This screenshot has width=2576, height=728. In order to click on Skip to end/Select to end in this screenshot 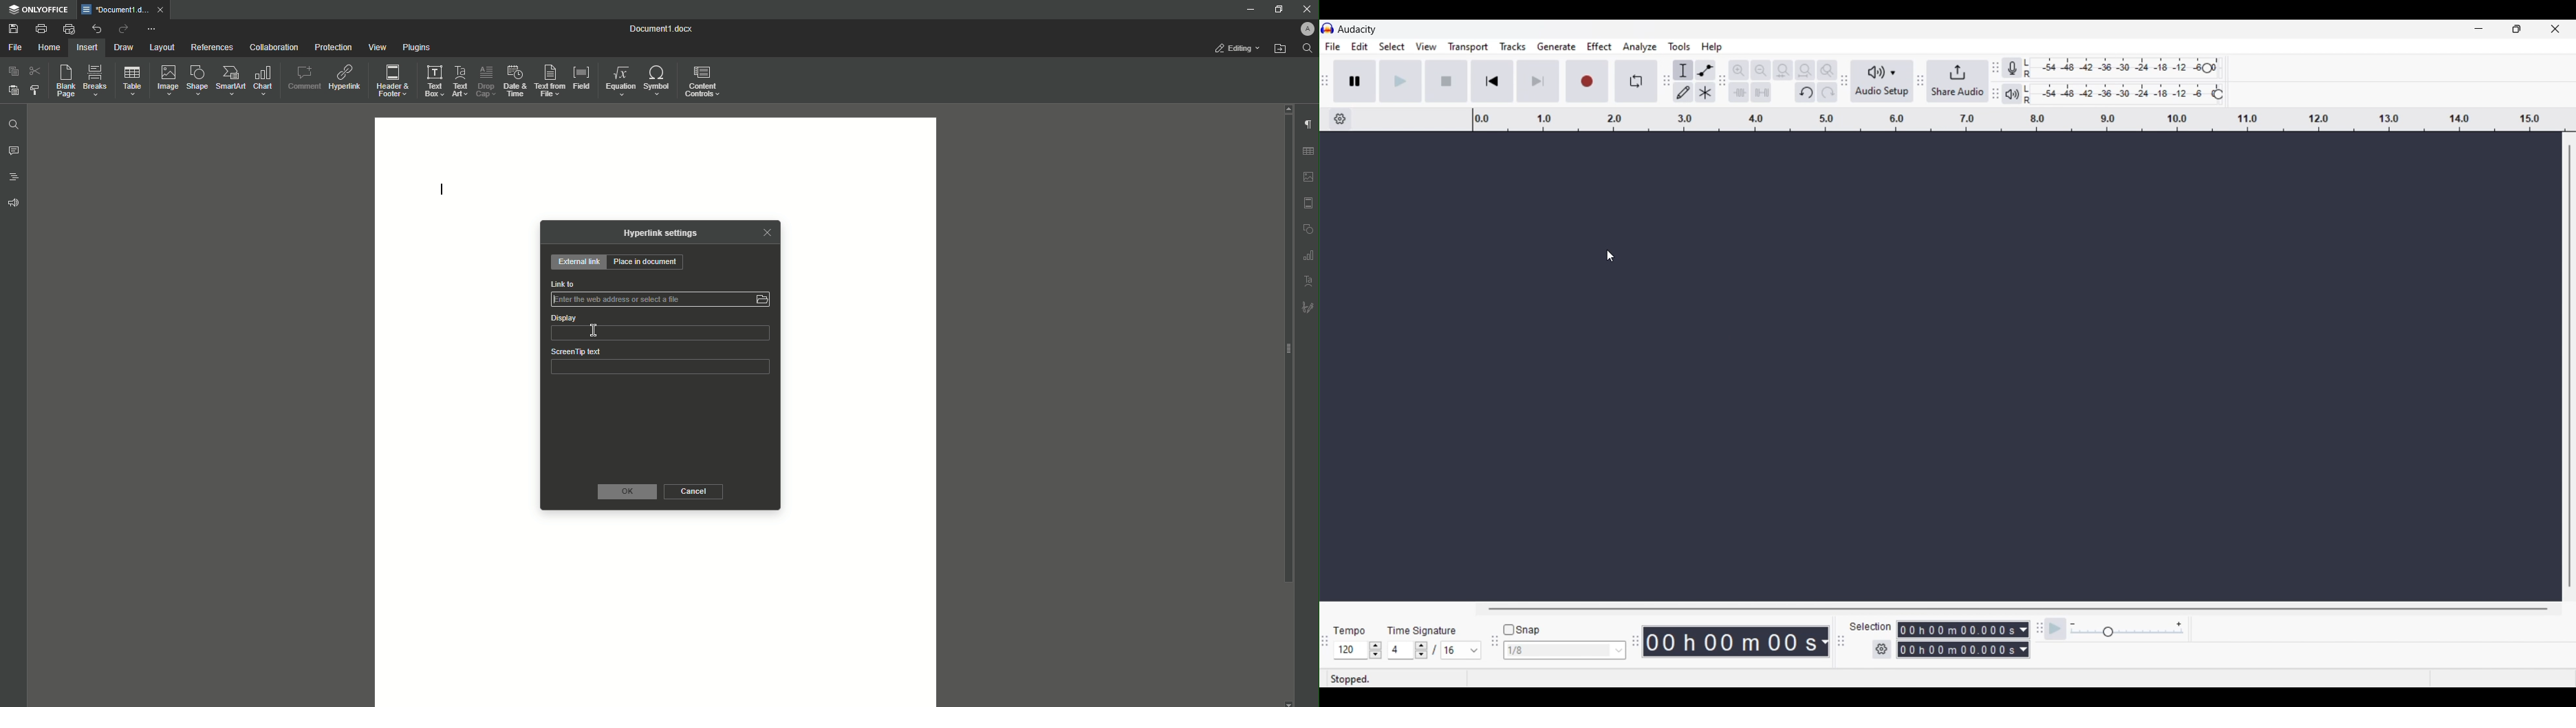, I will do `click(1538, 81)`.